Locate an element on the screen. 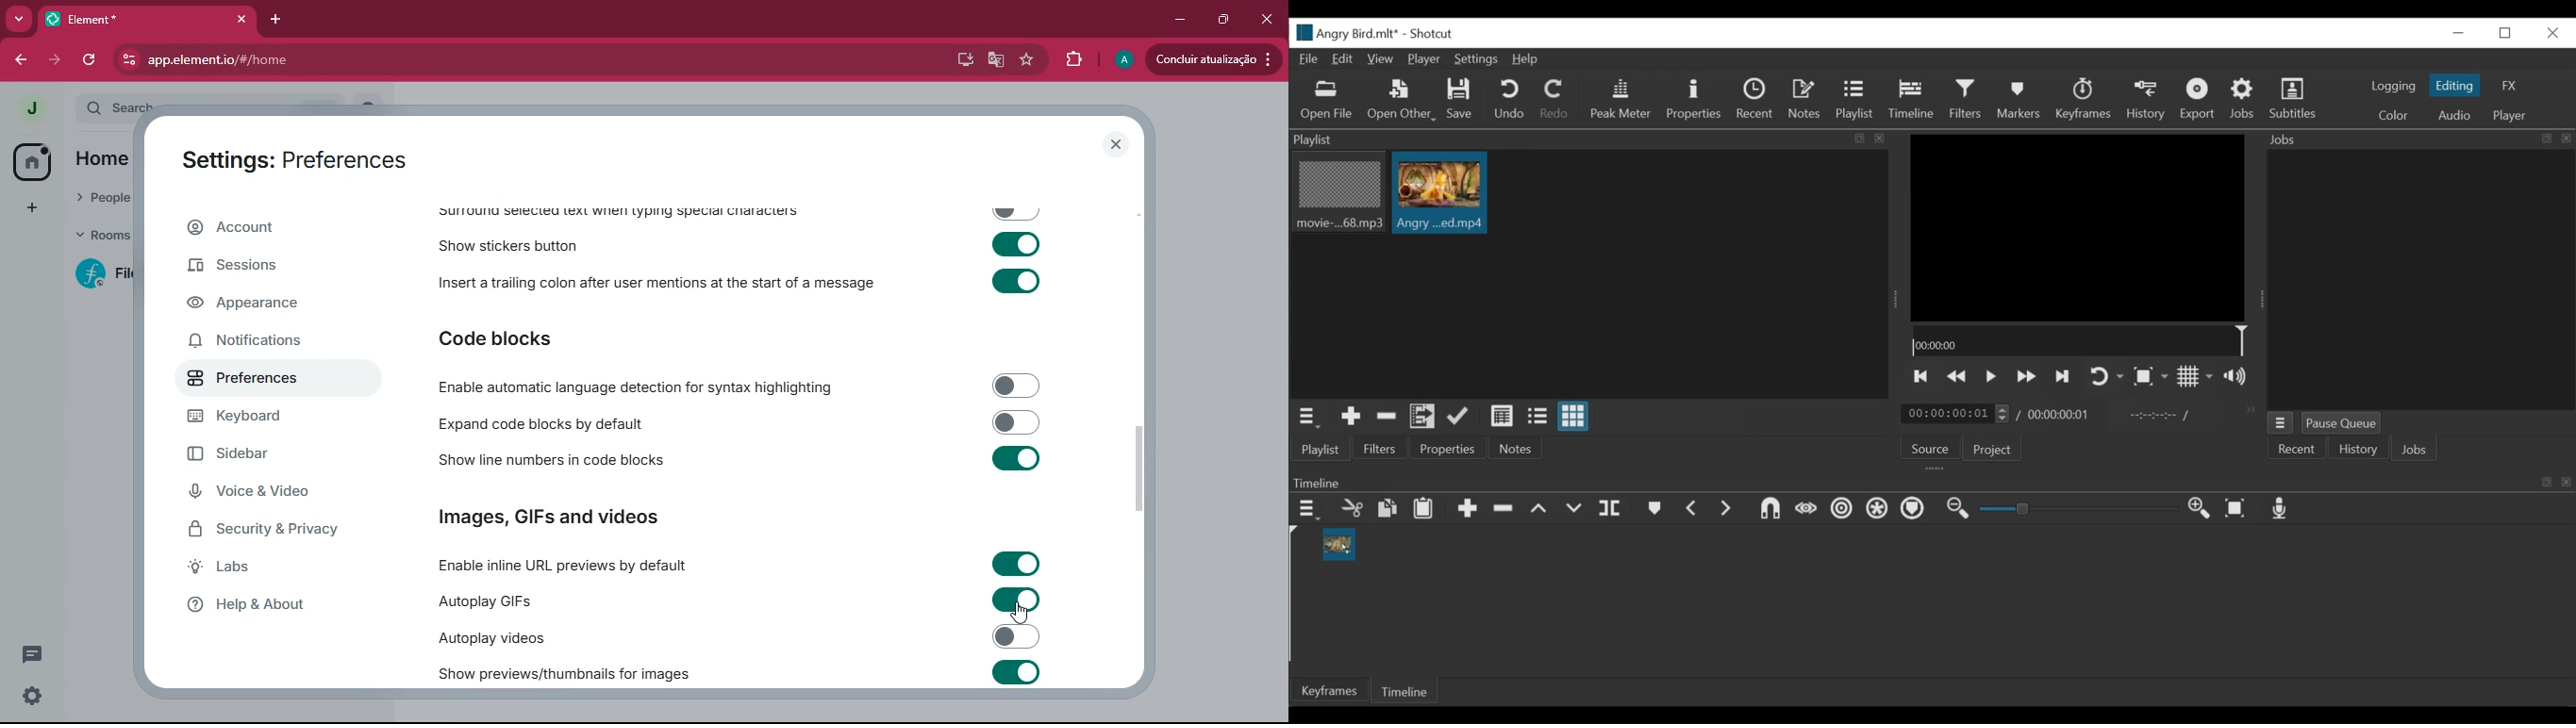  Play quickly backward is located at coordinates (1959, 377).